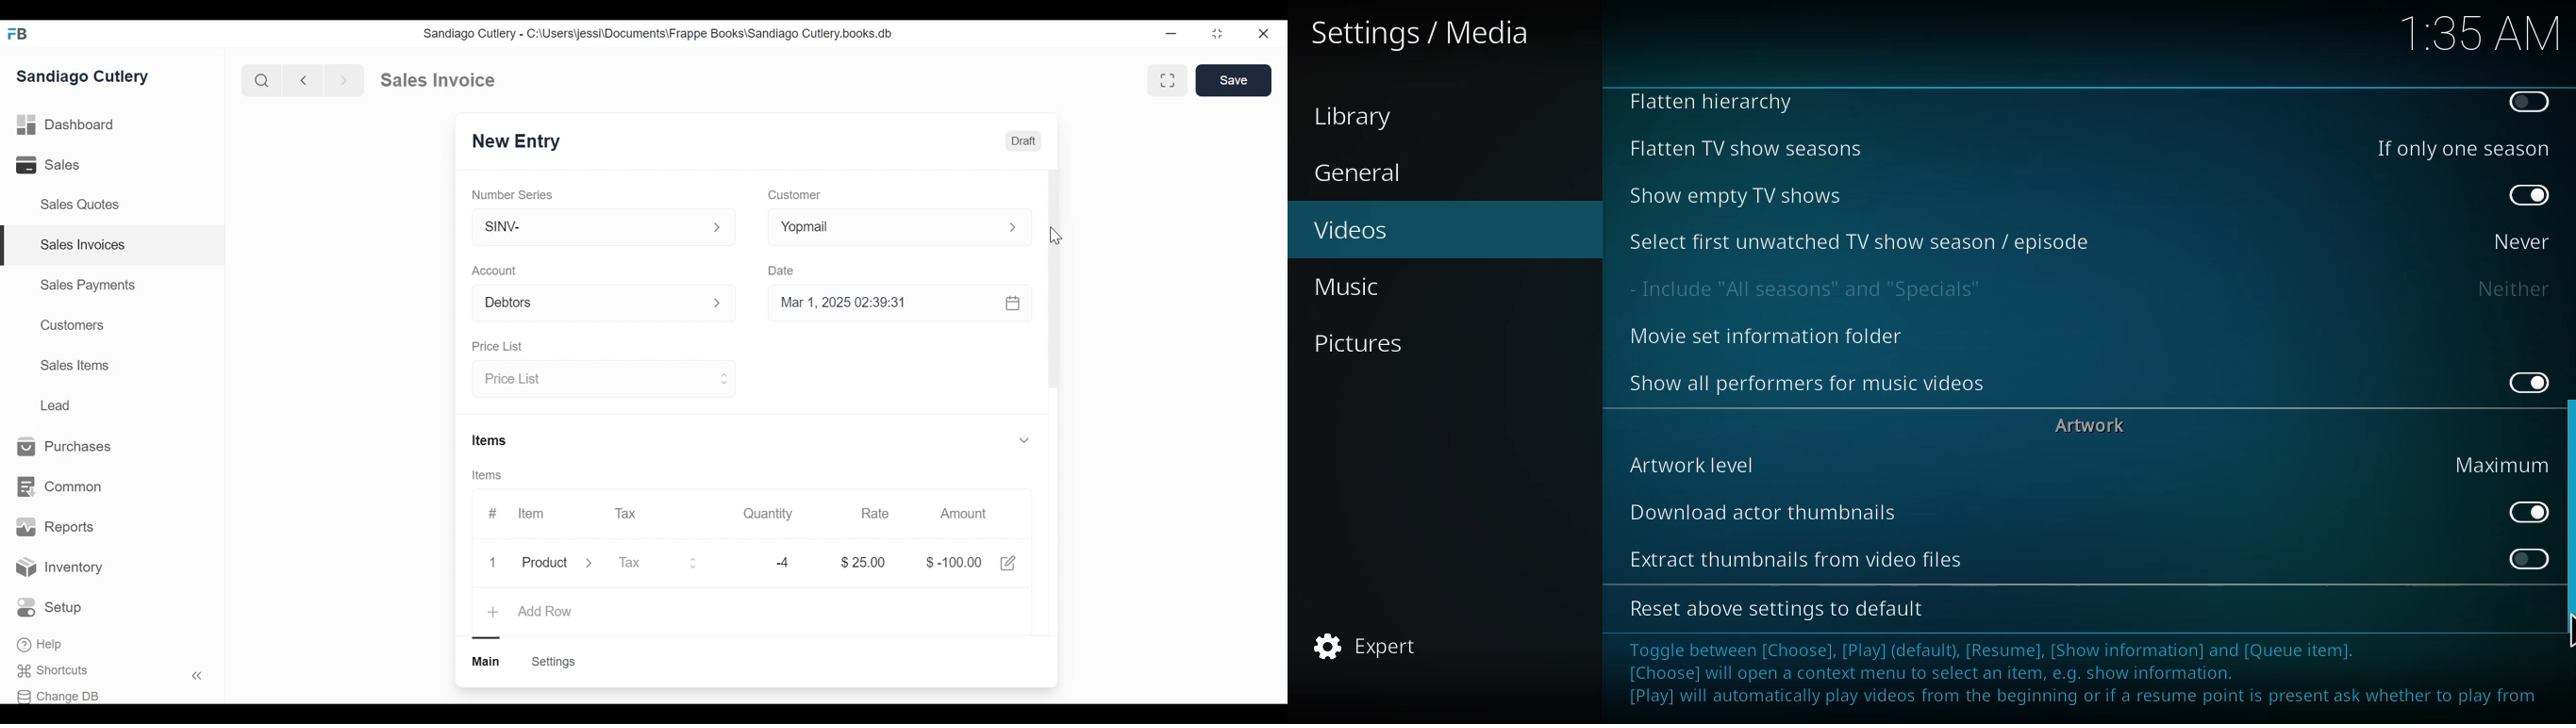 The width and height of the screenshot is (2576, 728). What do you see at coordinates (1743, 148) in the screenshot?
I see `flatten tv show season` at bounding box center [1743, 148].